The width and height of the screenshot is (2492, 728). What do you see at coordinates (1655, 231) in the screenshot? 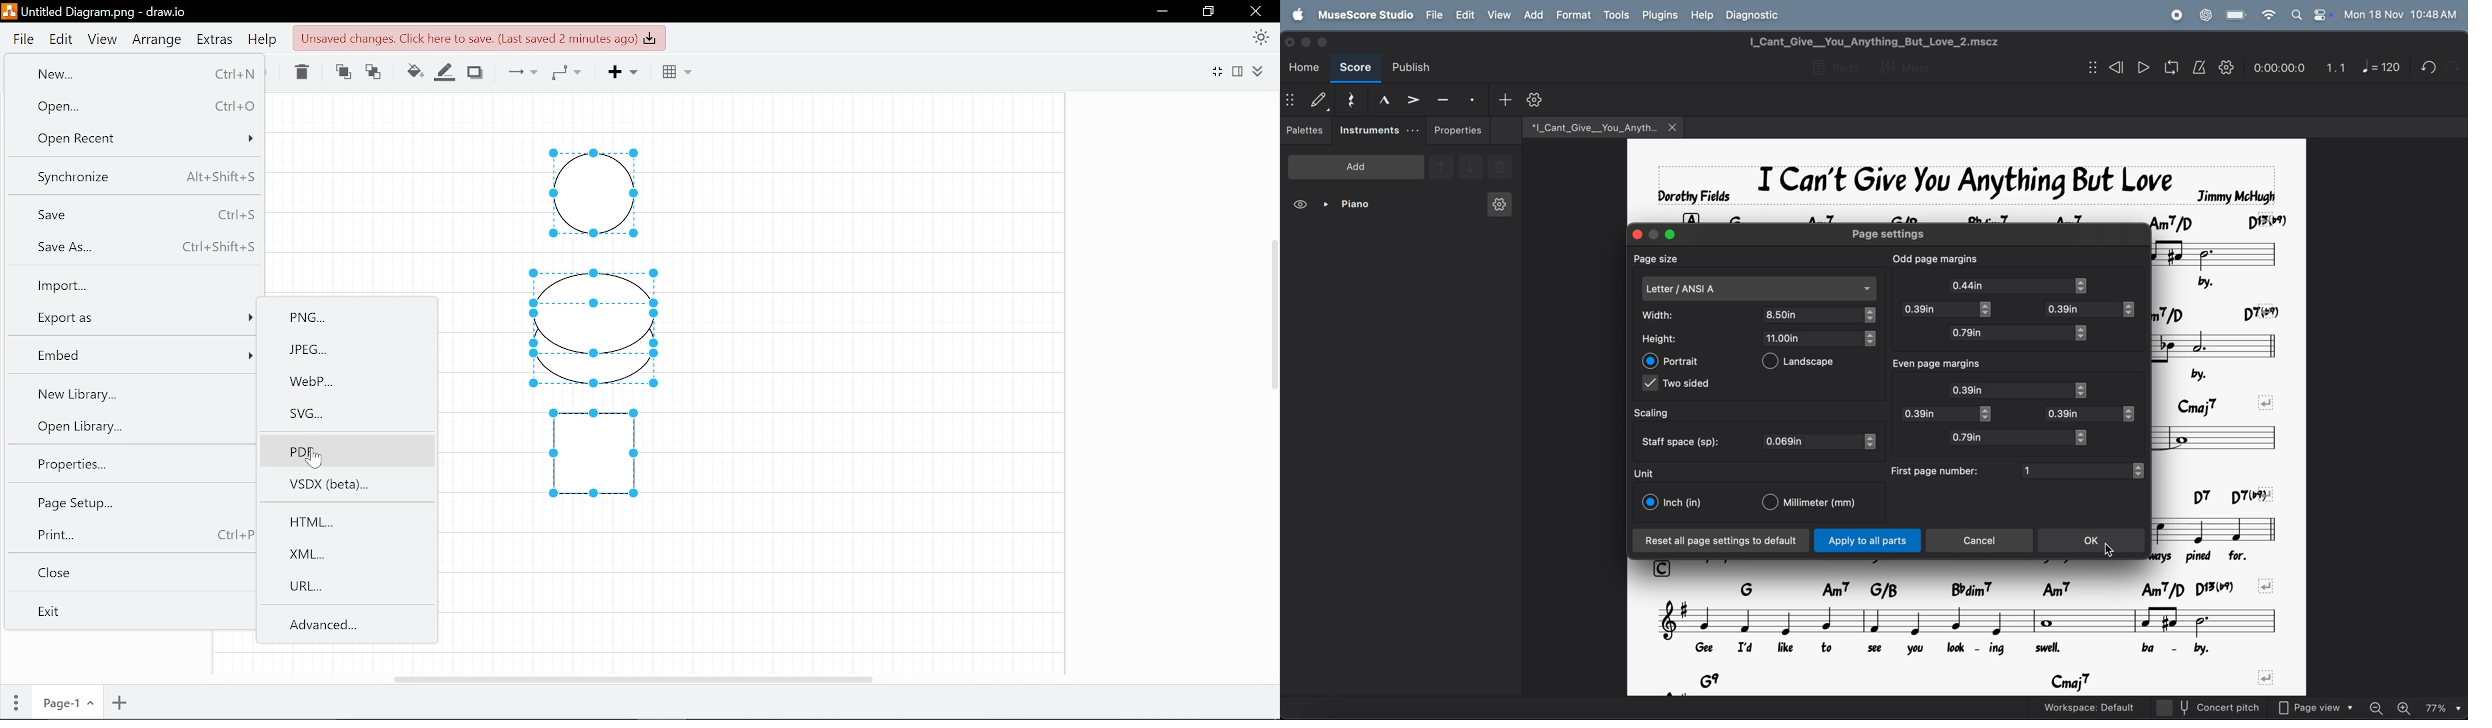
I see `minimize` at bounding box center [1655, 231].